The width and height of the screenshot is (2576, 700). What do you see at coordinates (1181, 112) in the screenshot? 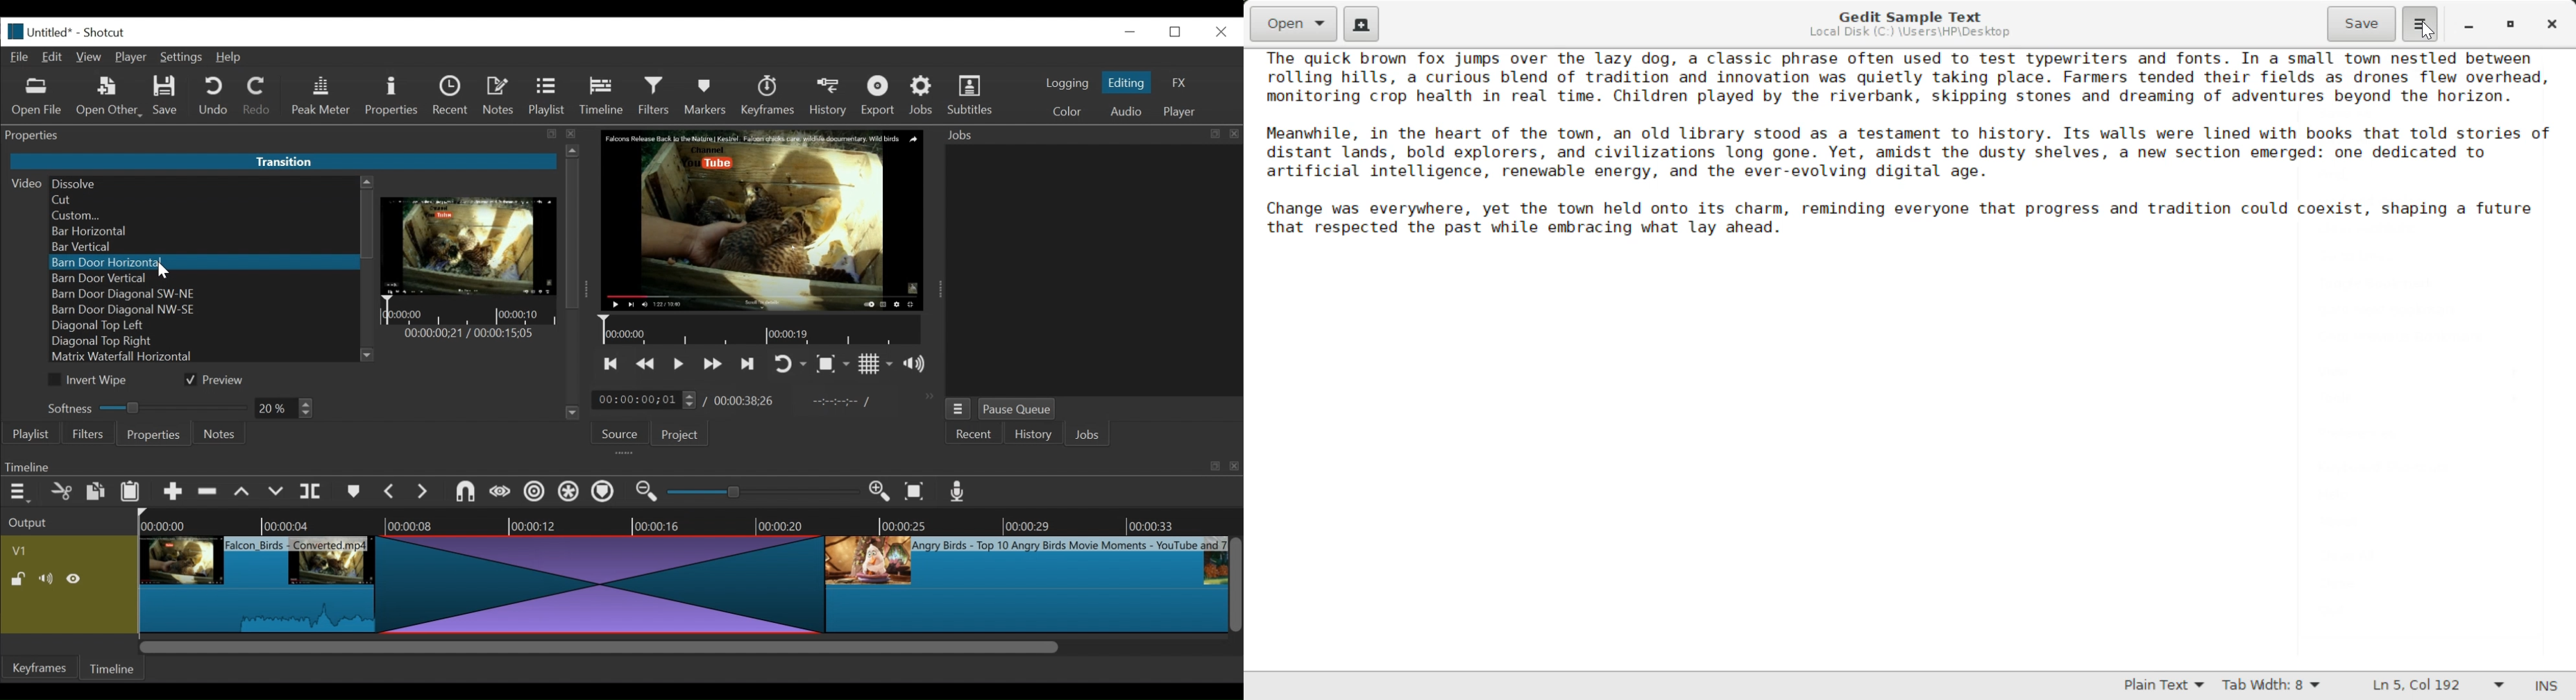
I see `player` at bounding box center [1181, 112].